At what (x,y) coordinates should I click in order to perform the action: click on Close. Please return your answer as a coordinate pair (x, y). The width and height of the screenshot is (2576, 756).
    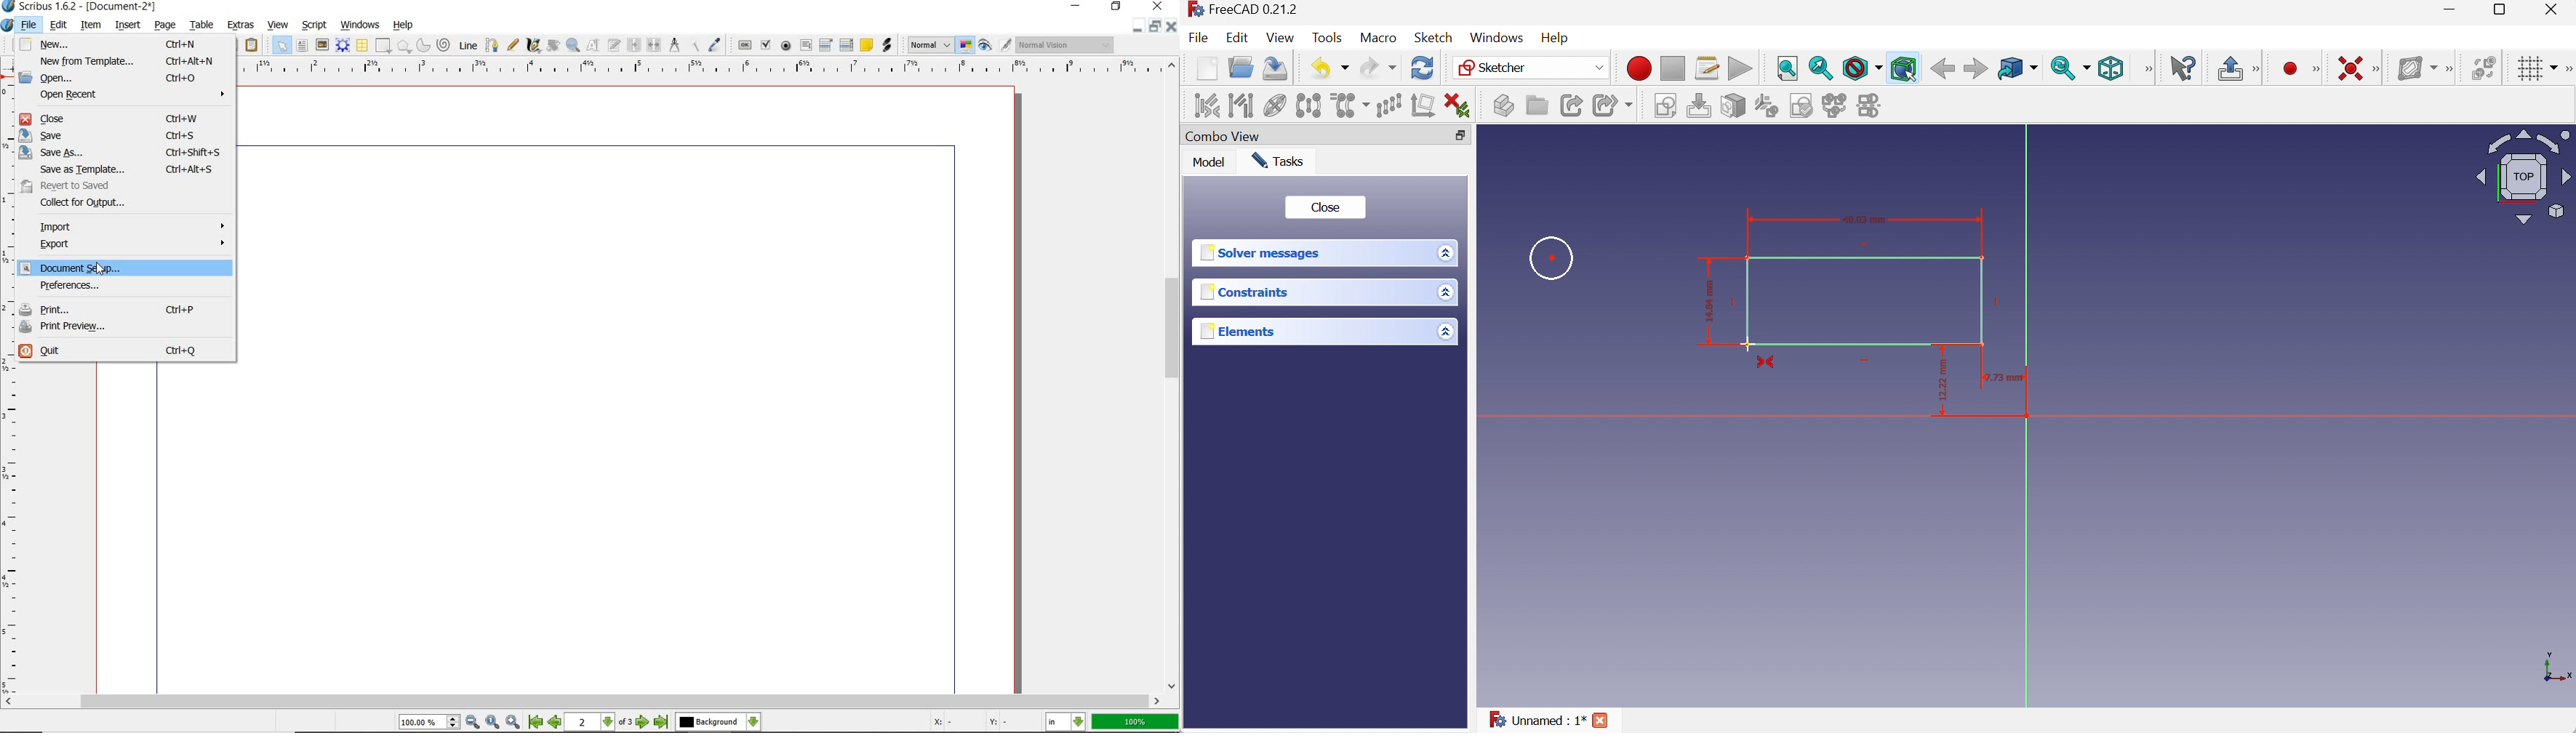
    Looking at the image, I should click on (2552, 10).